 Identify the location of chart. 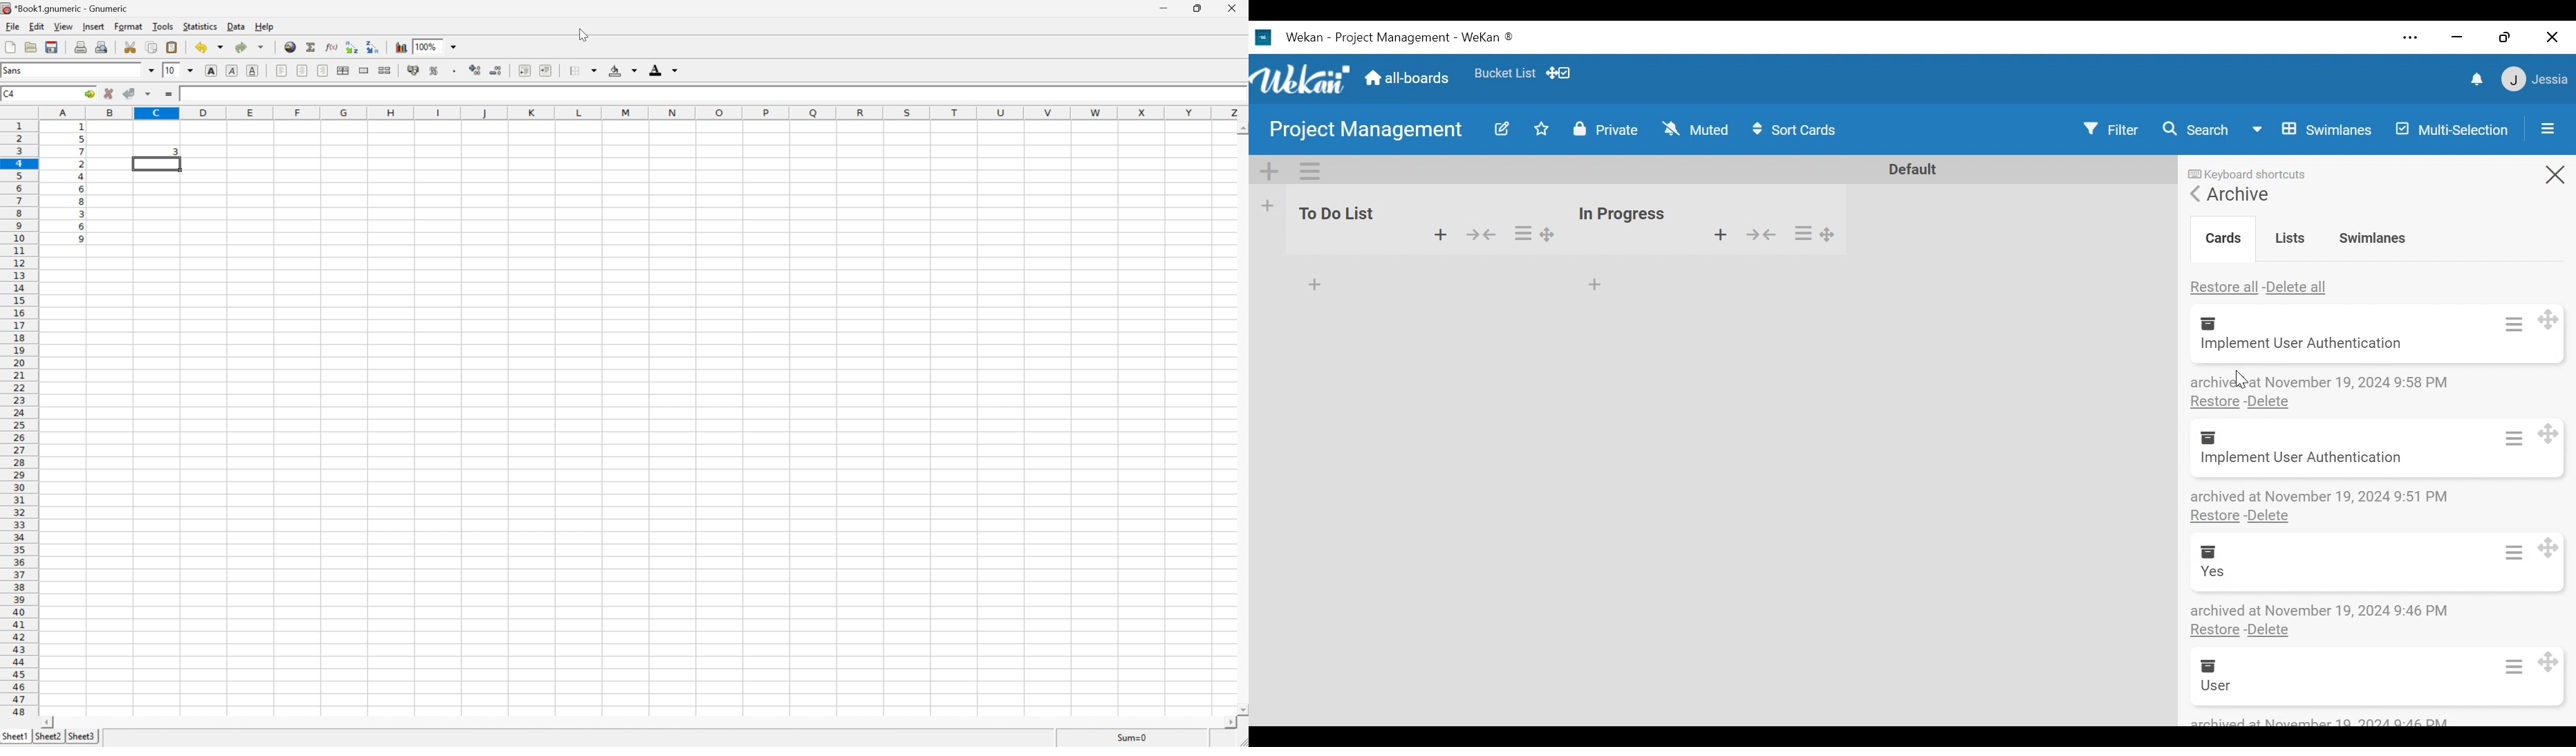
(398, 46).